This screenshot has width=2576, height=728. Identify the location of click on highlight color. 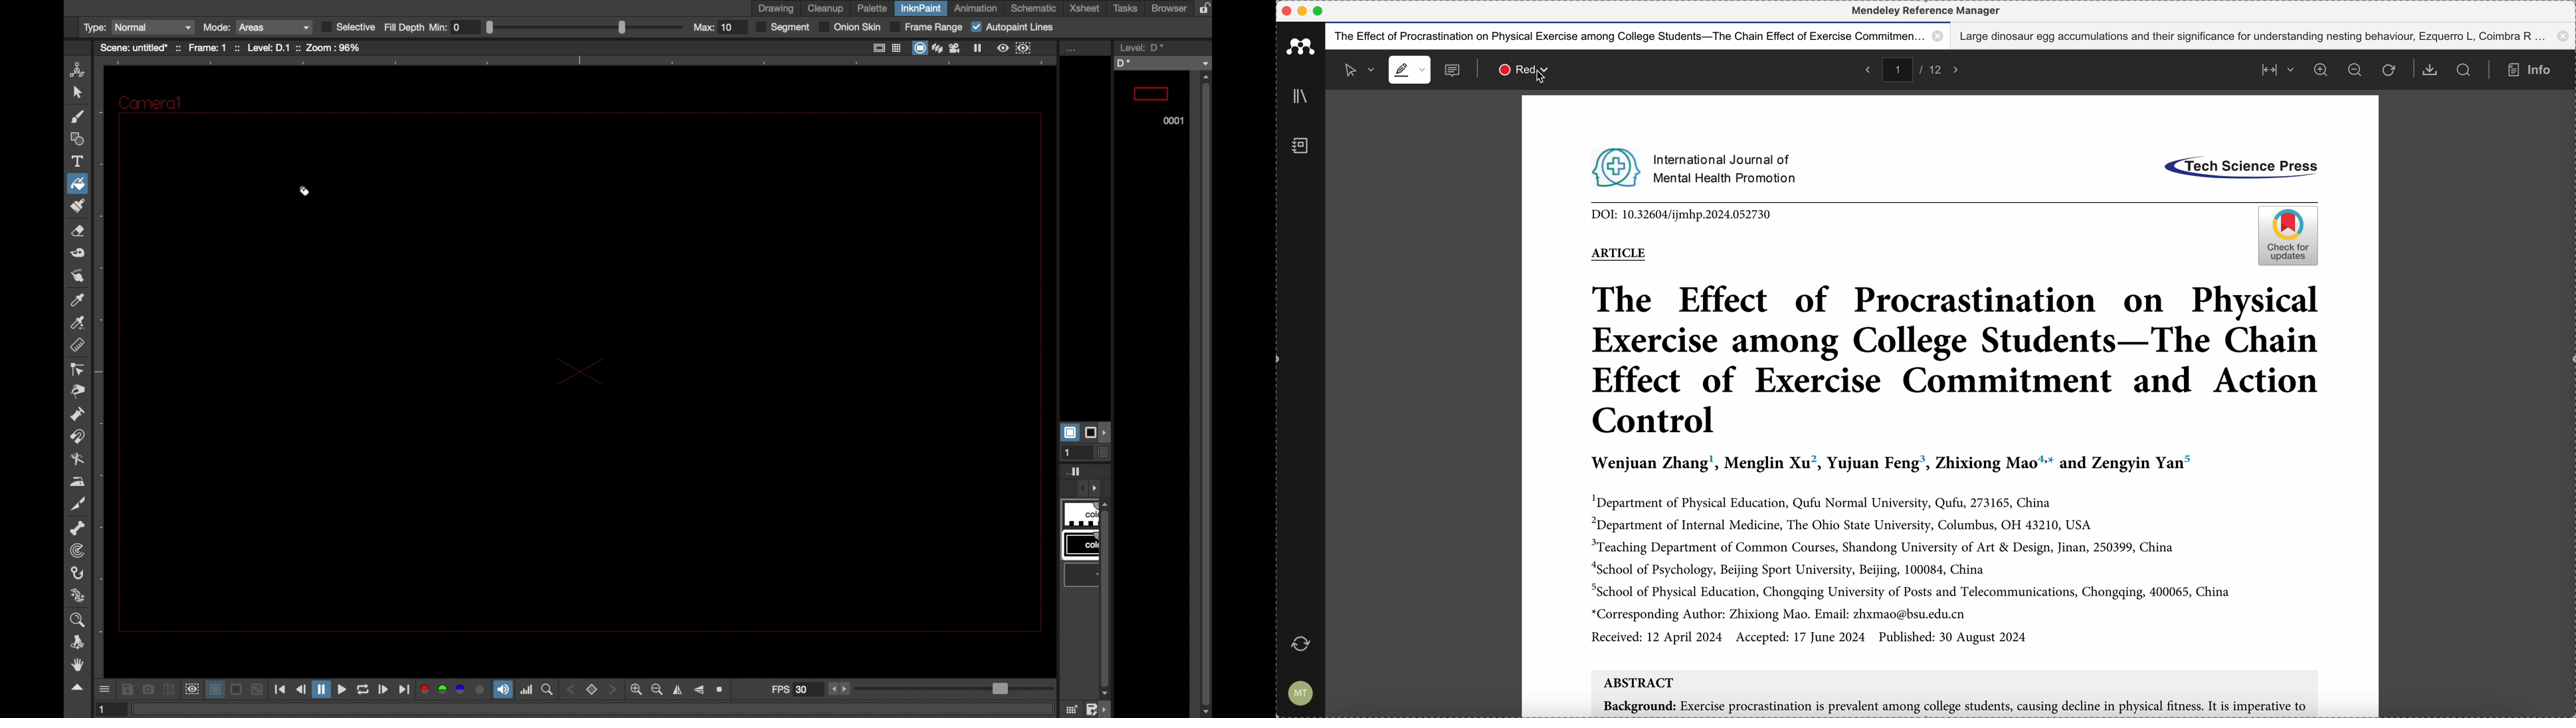
(1518, 69).